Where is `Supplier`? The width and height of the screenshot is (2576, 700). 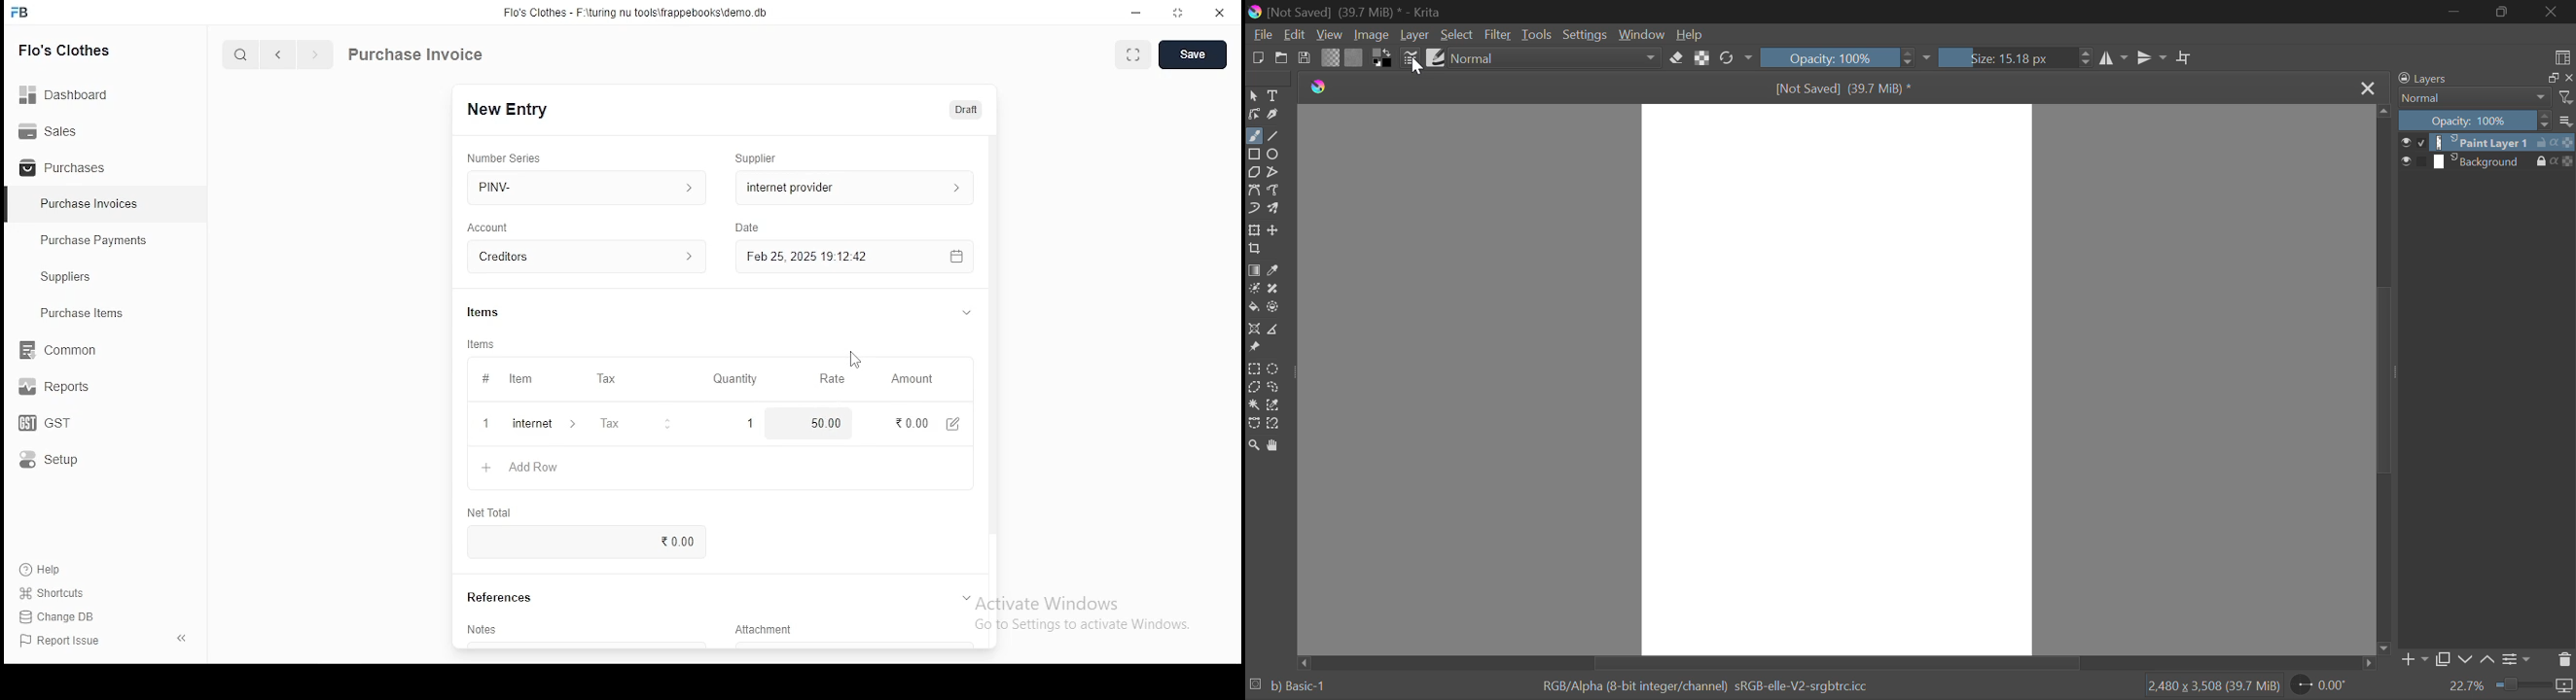 Supplier is located at coordinates (757, 158).